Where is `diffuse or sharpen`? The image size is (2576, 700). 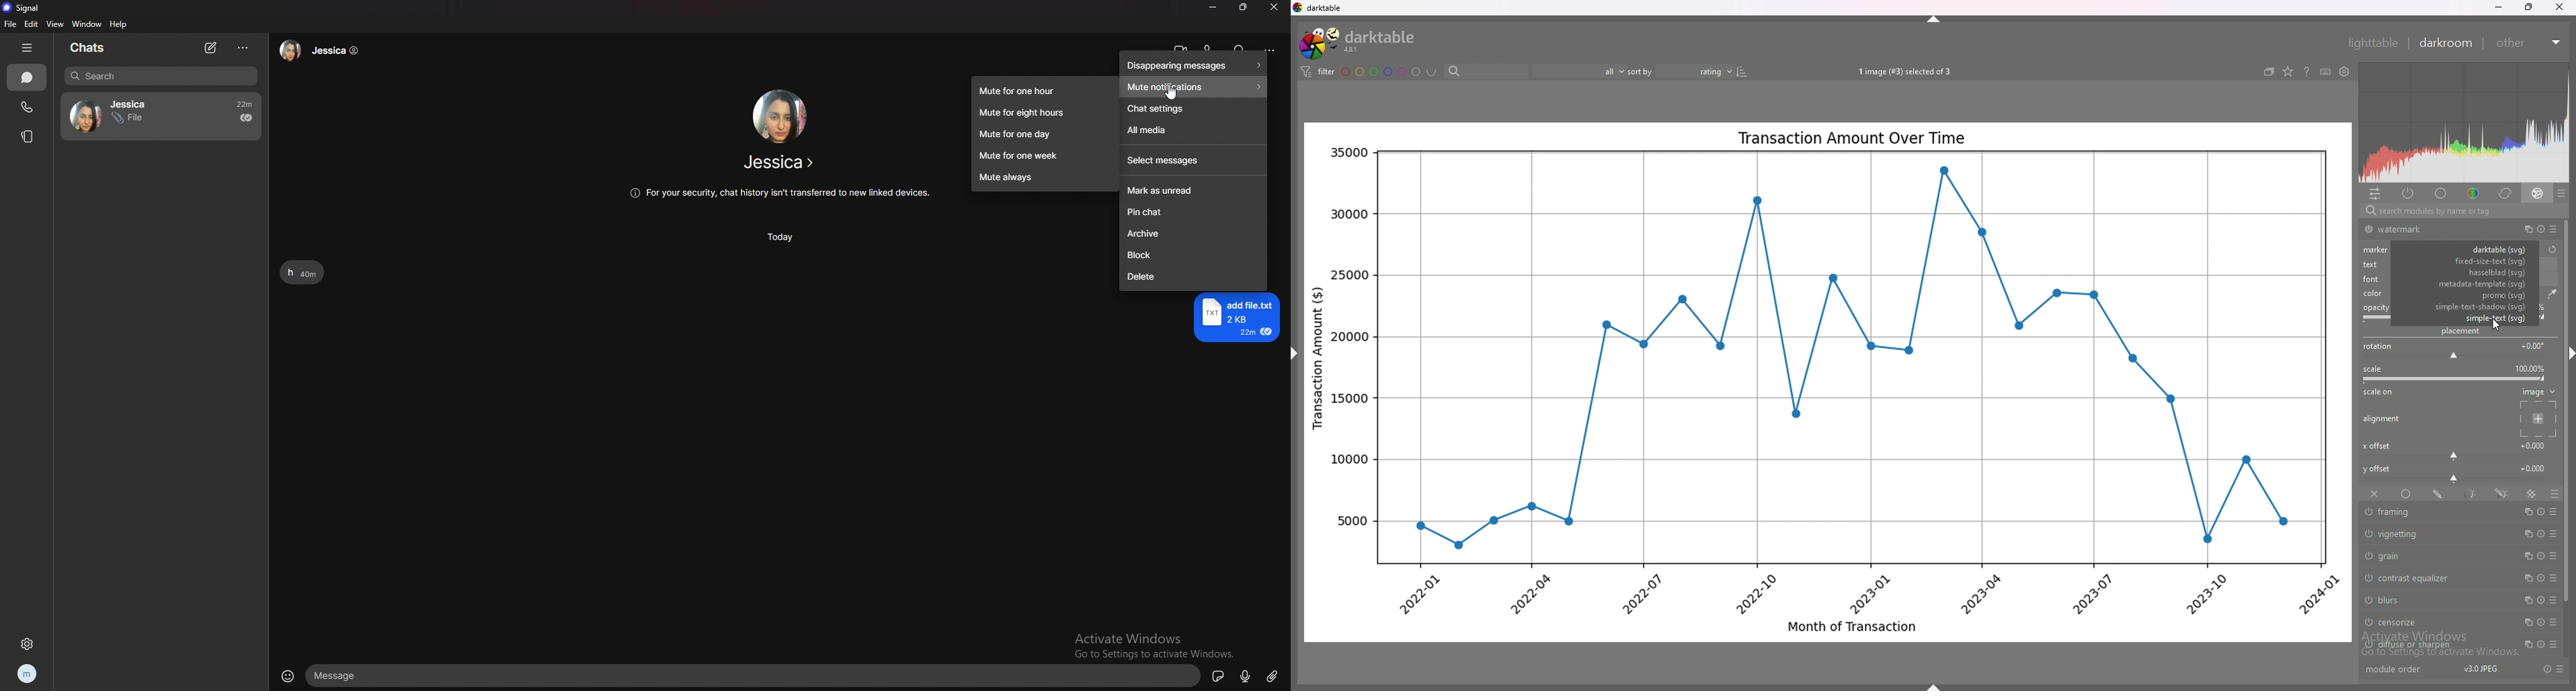
diffuse or sharpen is located at coordinates (2435, 645).